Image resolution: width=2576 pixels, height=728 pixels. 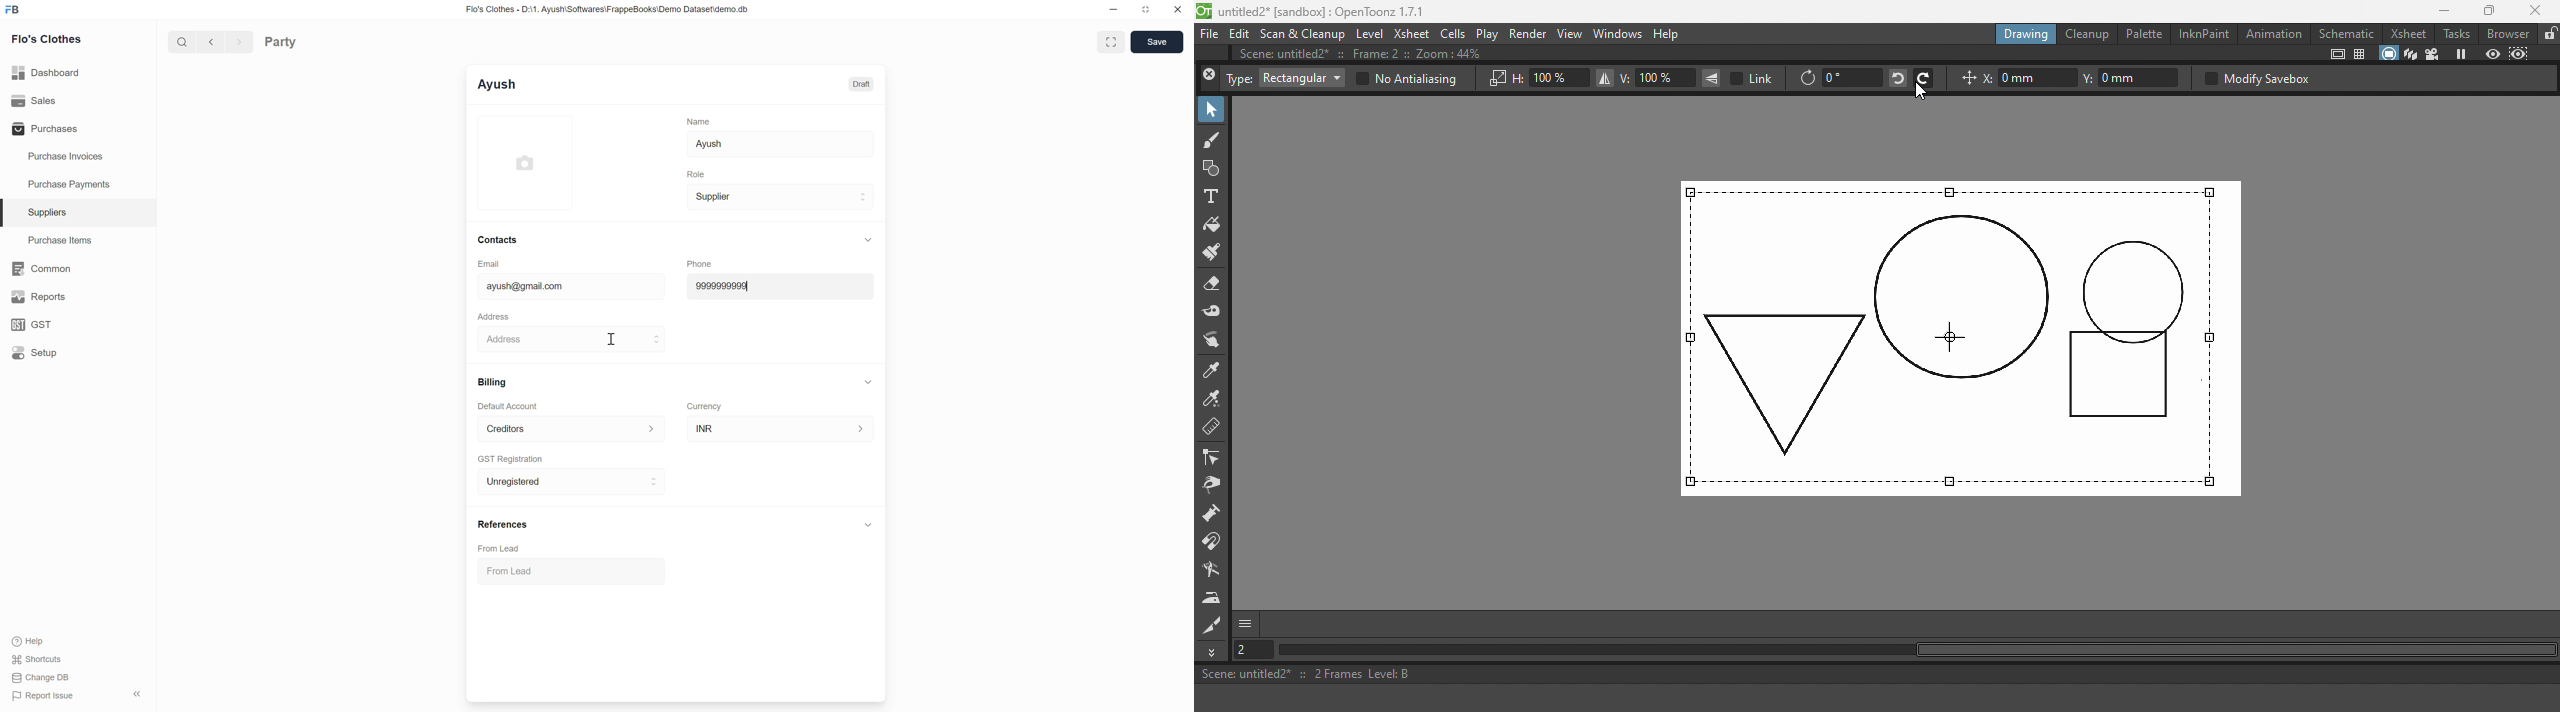 What do you see at coordinates (780, 286) in the screenshot?
I see `9999999999` at bounding box center [780, 286].